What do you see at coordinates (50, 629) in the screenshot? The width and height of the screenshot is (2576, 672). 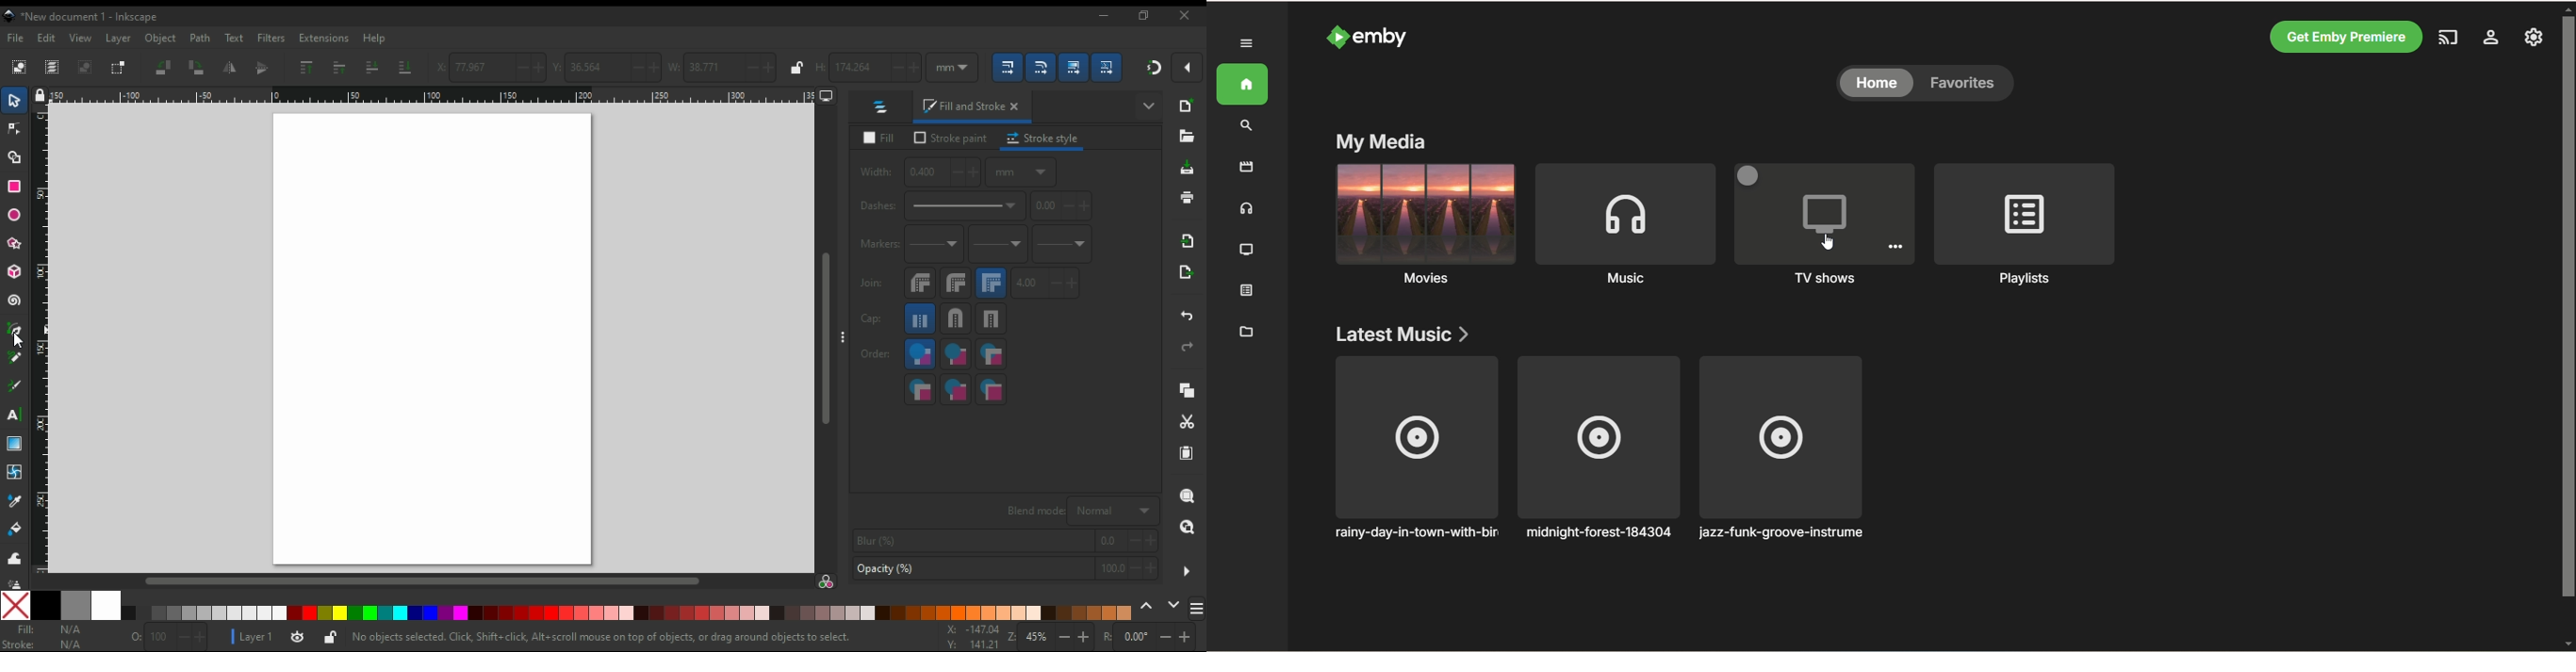 I see `fill color` at bounding box center [50, 629].